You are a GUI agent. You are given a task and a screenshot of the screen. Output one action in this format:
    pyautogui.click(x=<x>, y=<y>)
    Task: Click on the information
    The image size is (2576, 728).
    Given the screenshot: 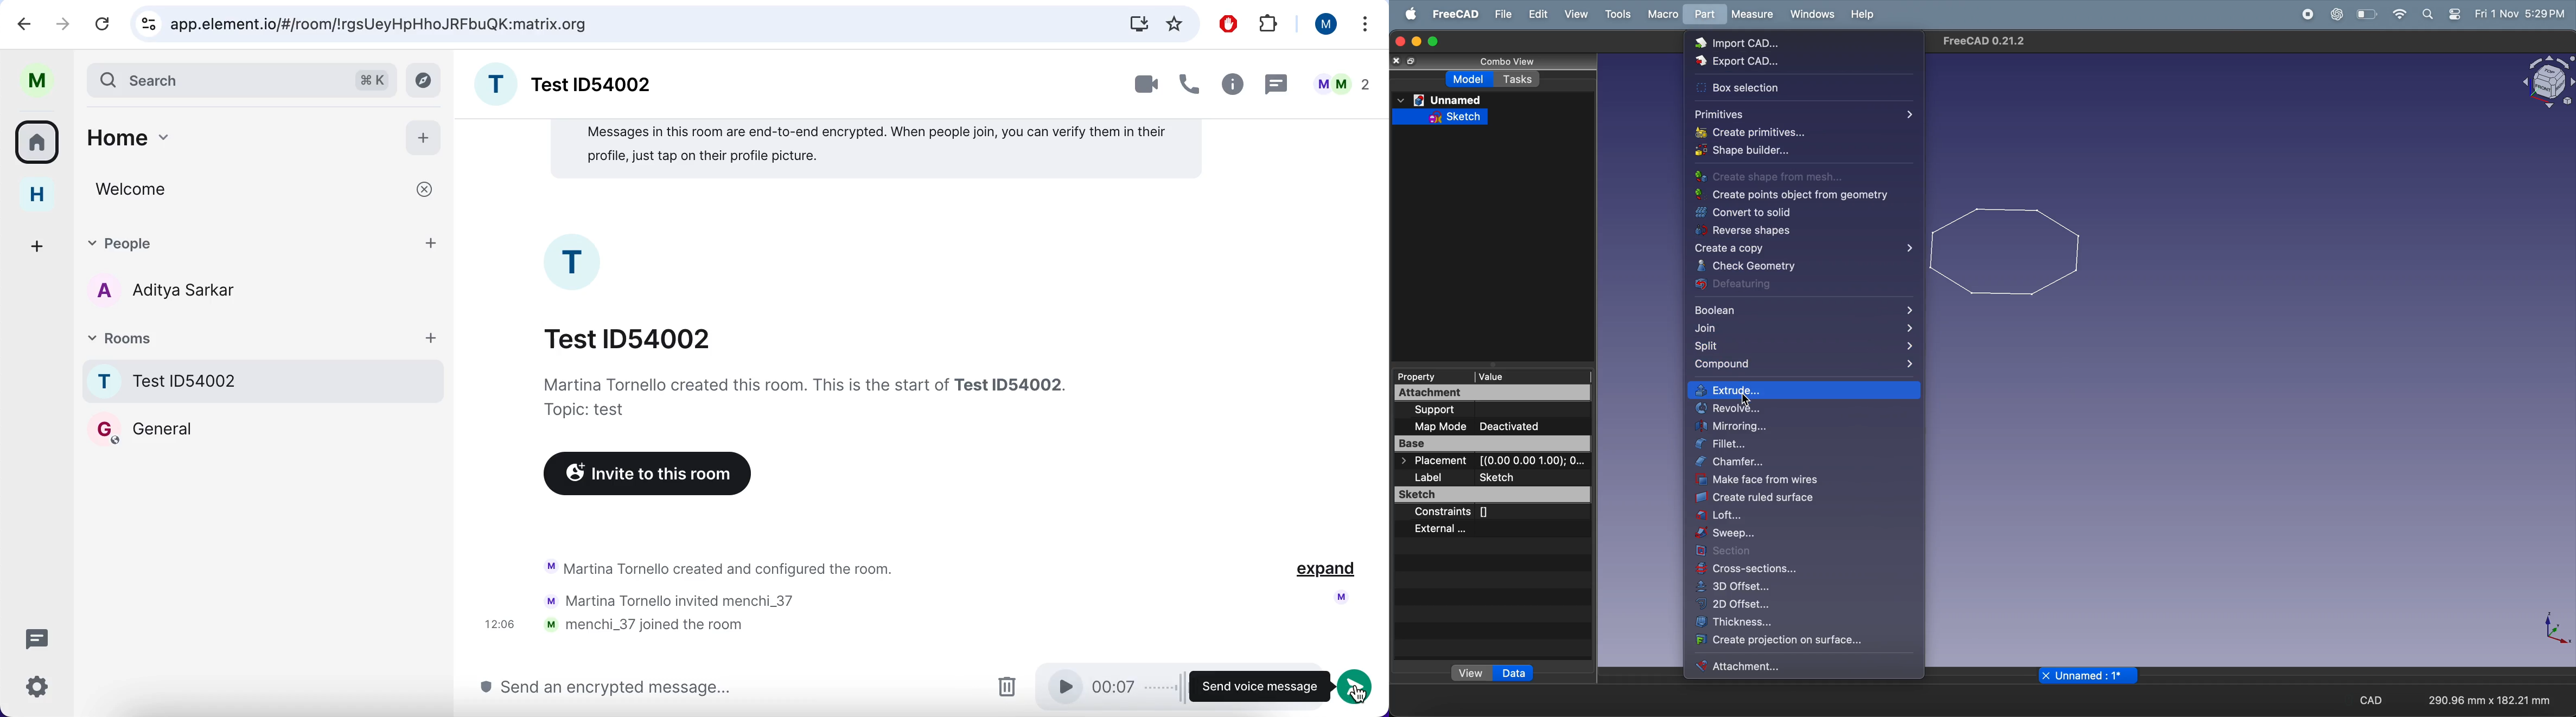 What is the action you would take?
    pyautogui.click(x=804, y=396)
    